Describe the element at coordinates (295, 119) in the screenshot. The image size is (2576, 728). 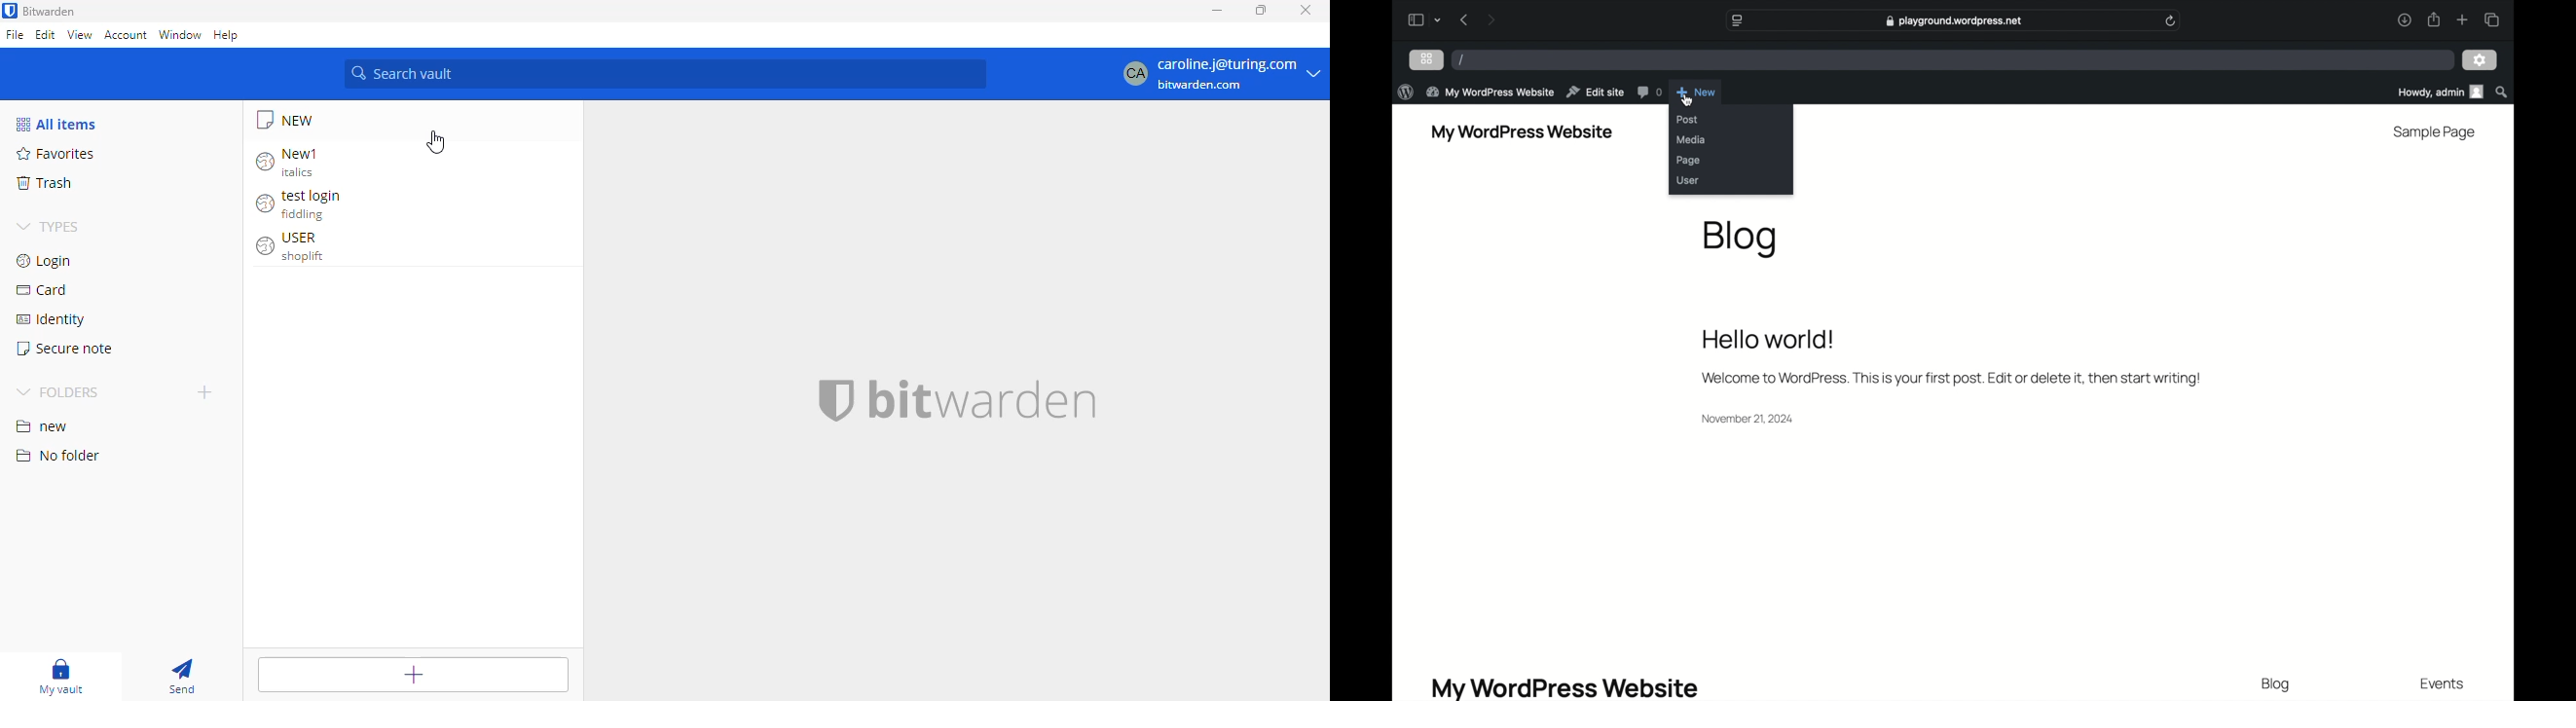
I see `secure note` at that location.